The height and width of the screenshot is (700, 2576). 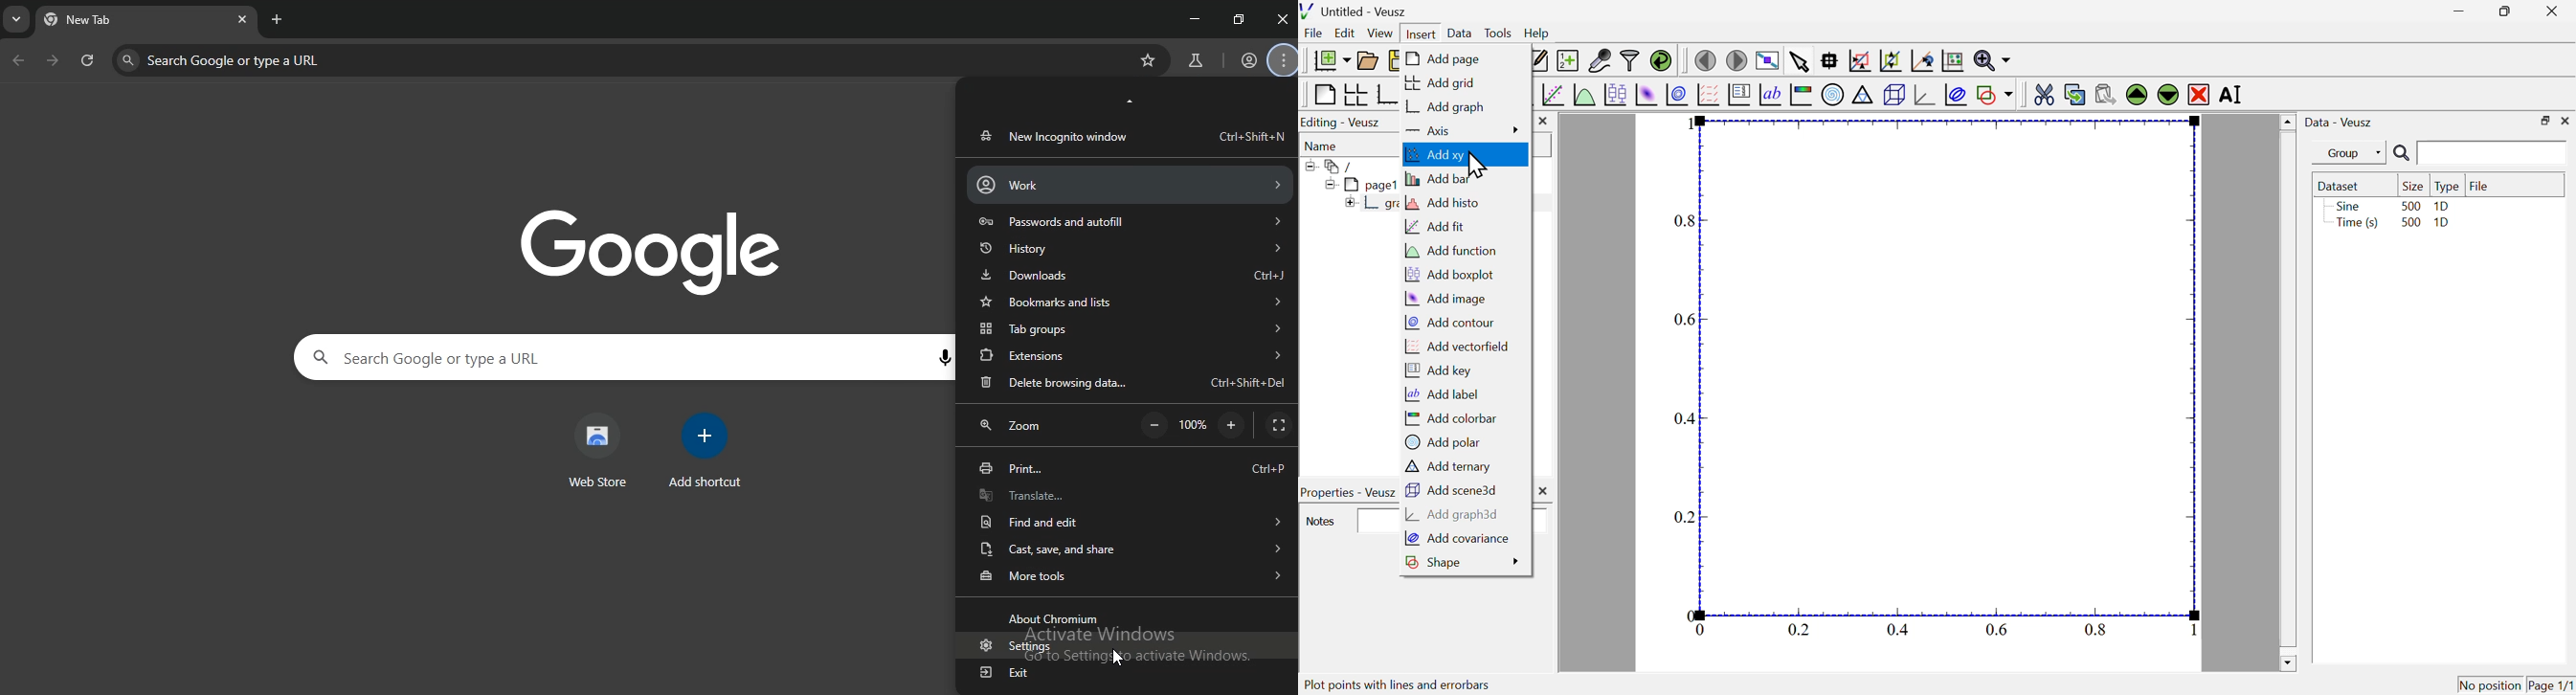 I want to click on more tools, so click(x=1130, y=574).